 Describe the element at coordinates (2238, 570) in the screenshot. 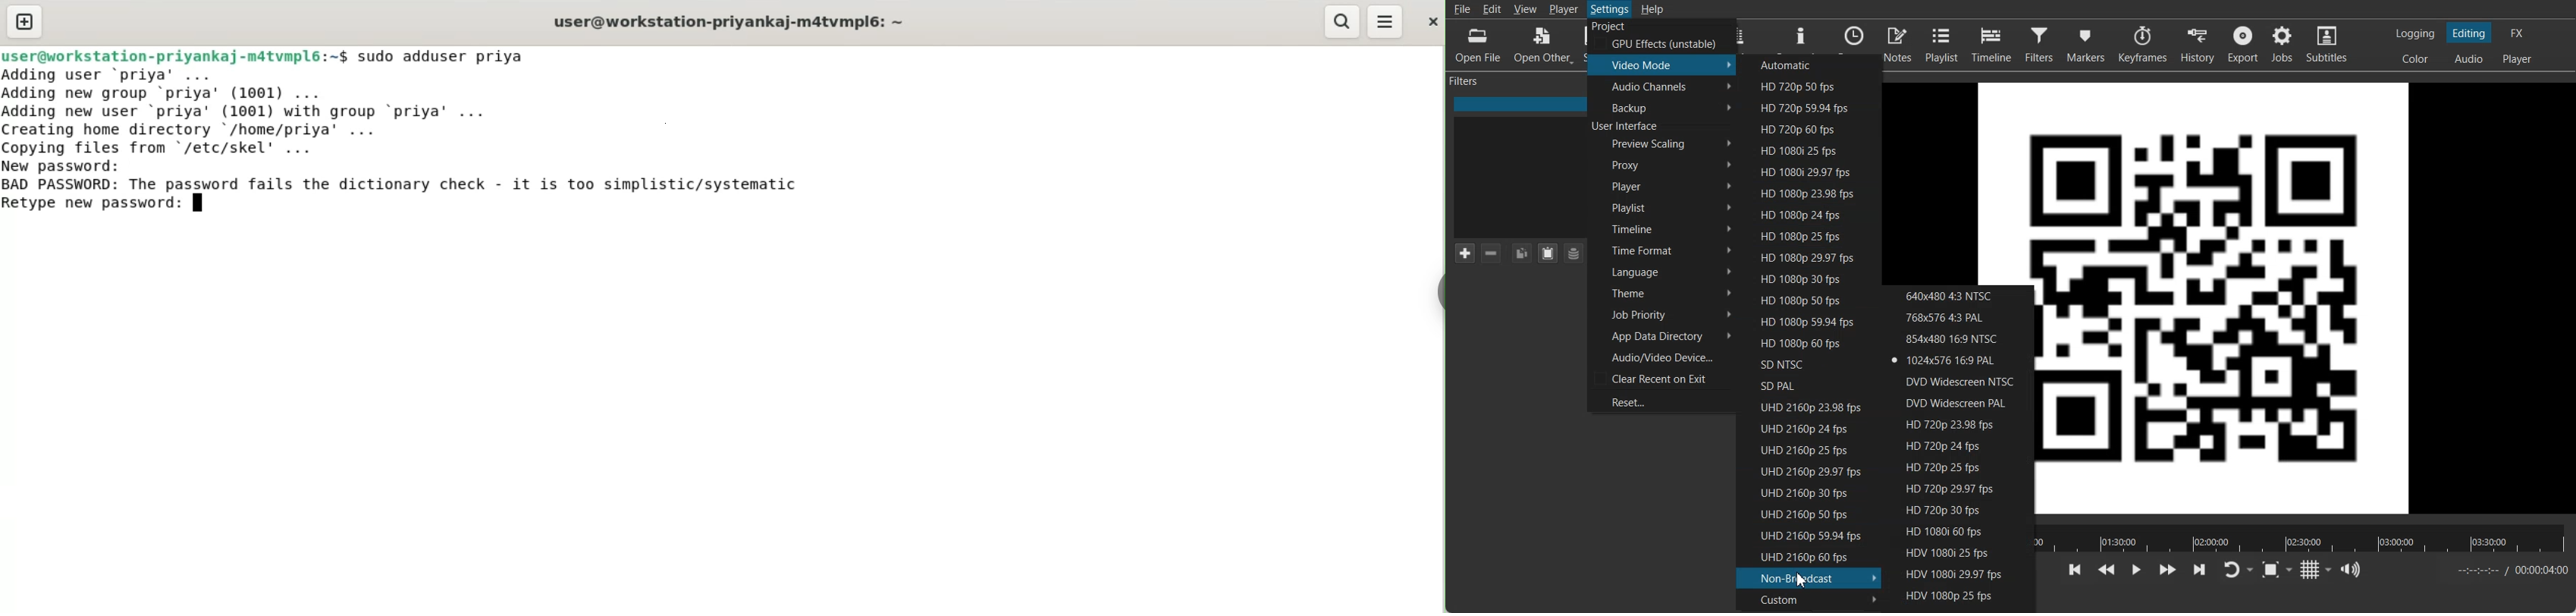

I see `Toggle Player looping` at that location.